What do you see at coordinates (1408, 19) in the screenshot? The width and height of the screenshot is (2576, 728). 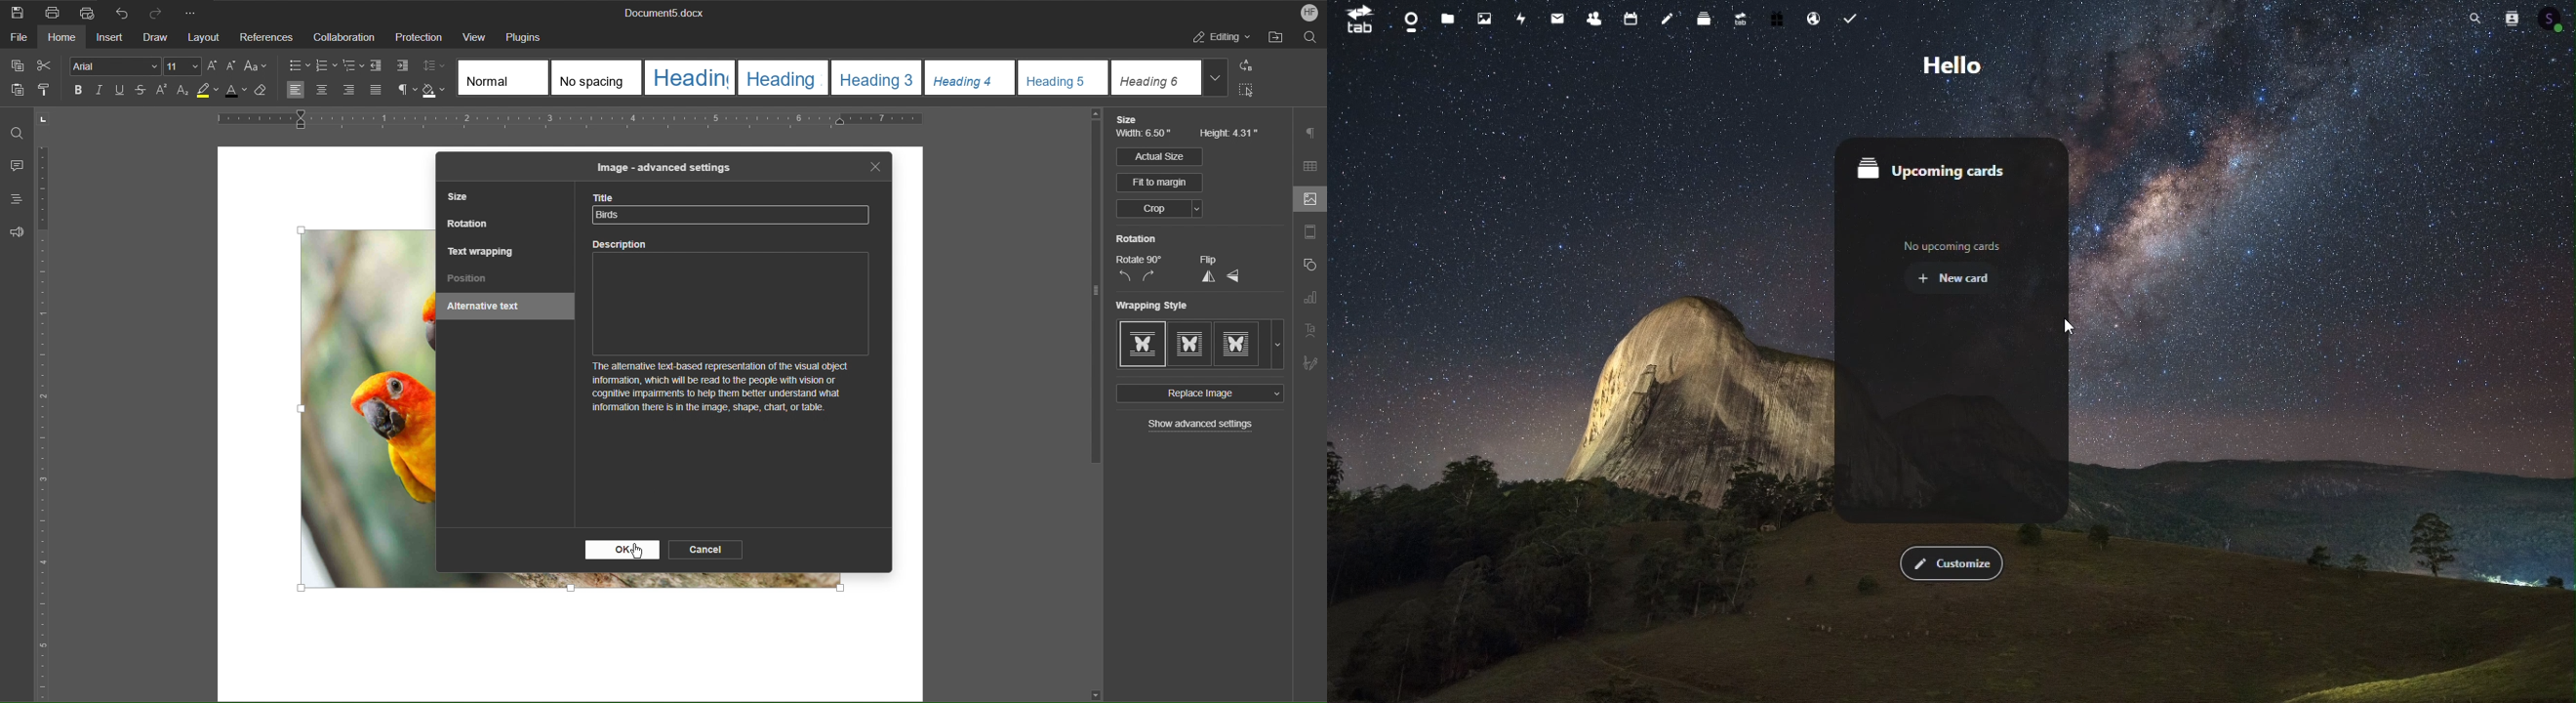 I see `dashboard` at bounding box center [1408, 19].